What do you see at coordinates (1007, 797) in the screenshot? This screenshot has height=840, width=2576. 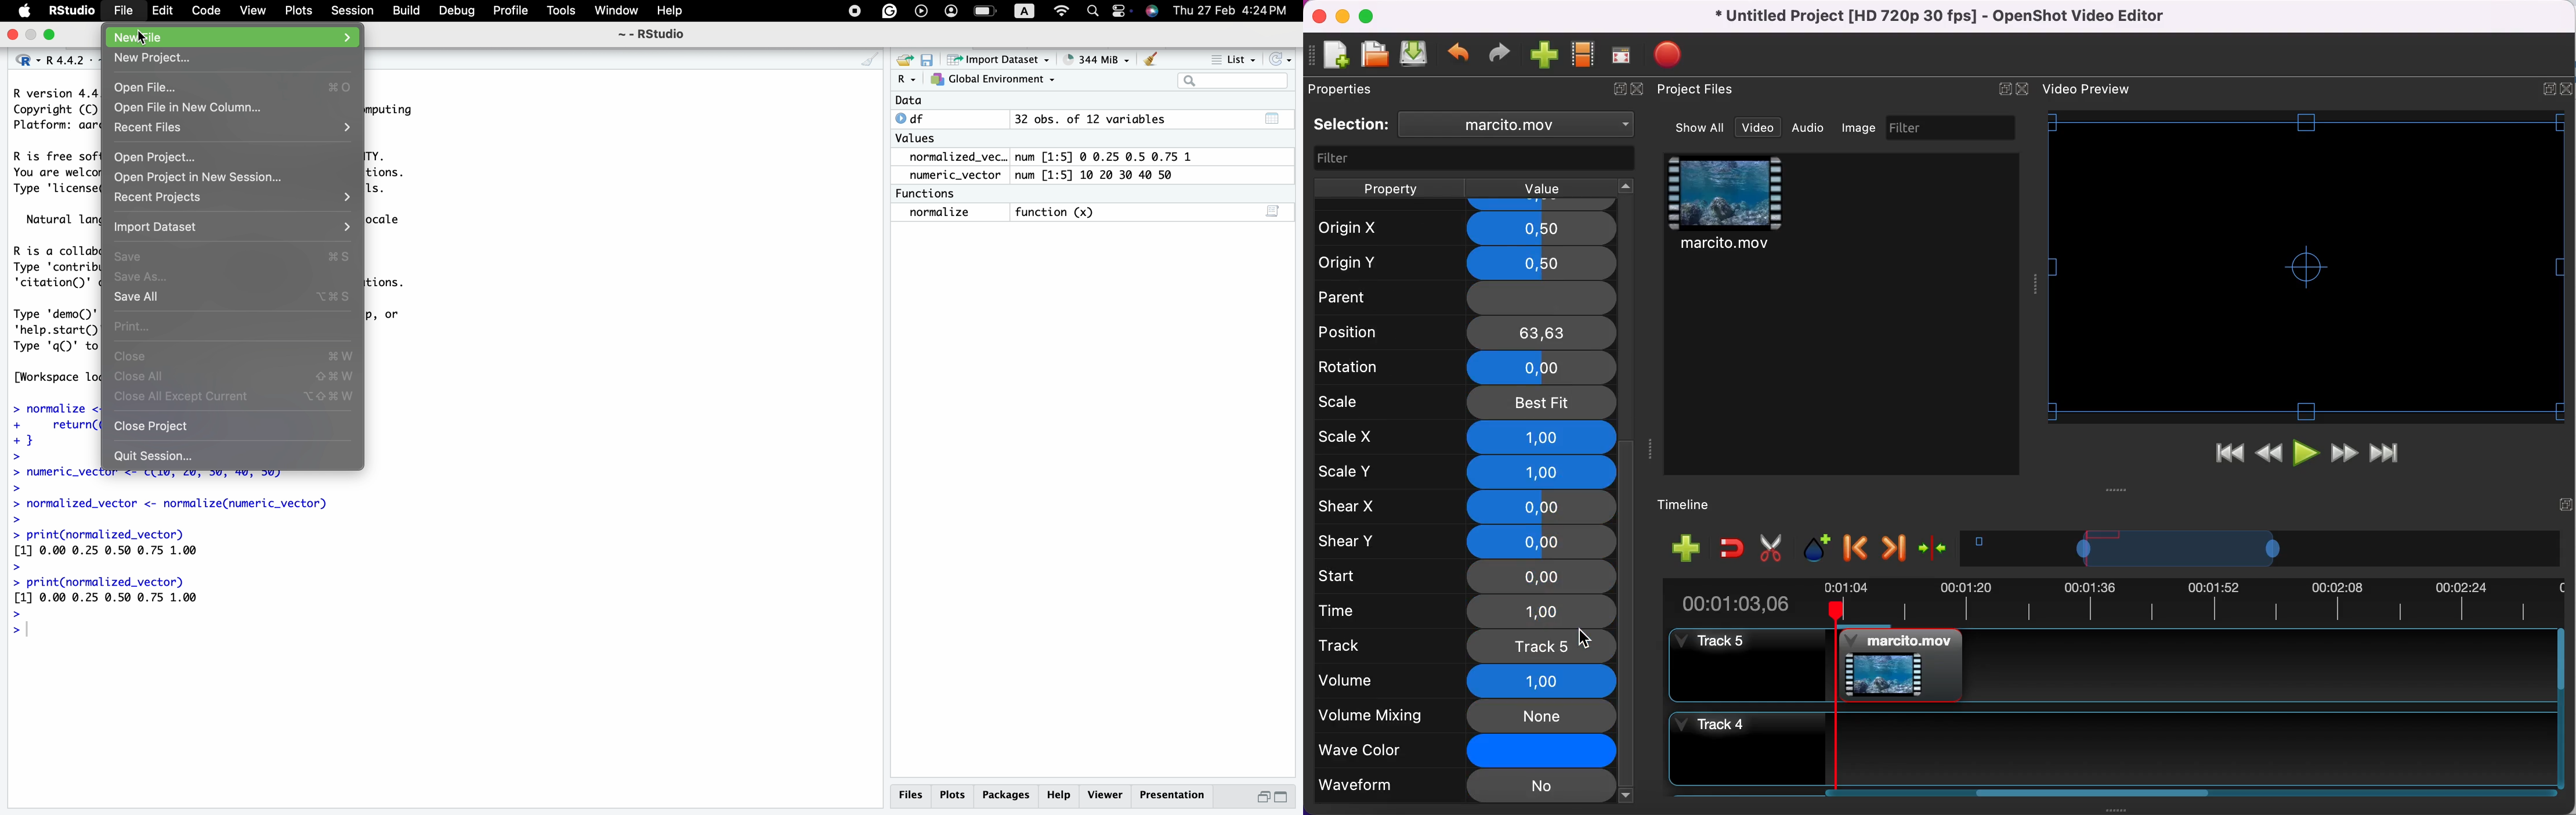 I see `Packages` at bounding box center [1007, 797].